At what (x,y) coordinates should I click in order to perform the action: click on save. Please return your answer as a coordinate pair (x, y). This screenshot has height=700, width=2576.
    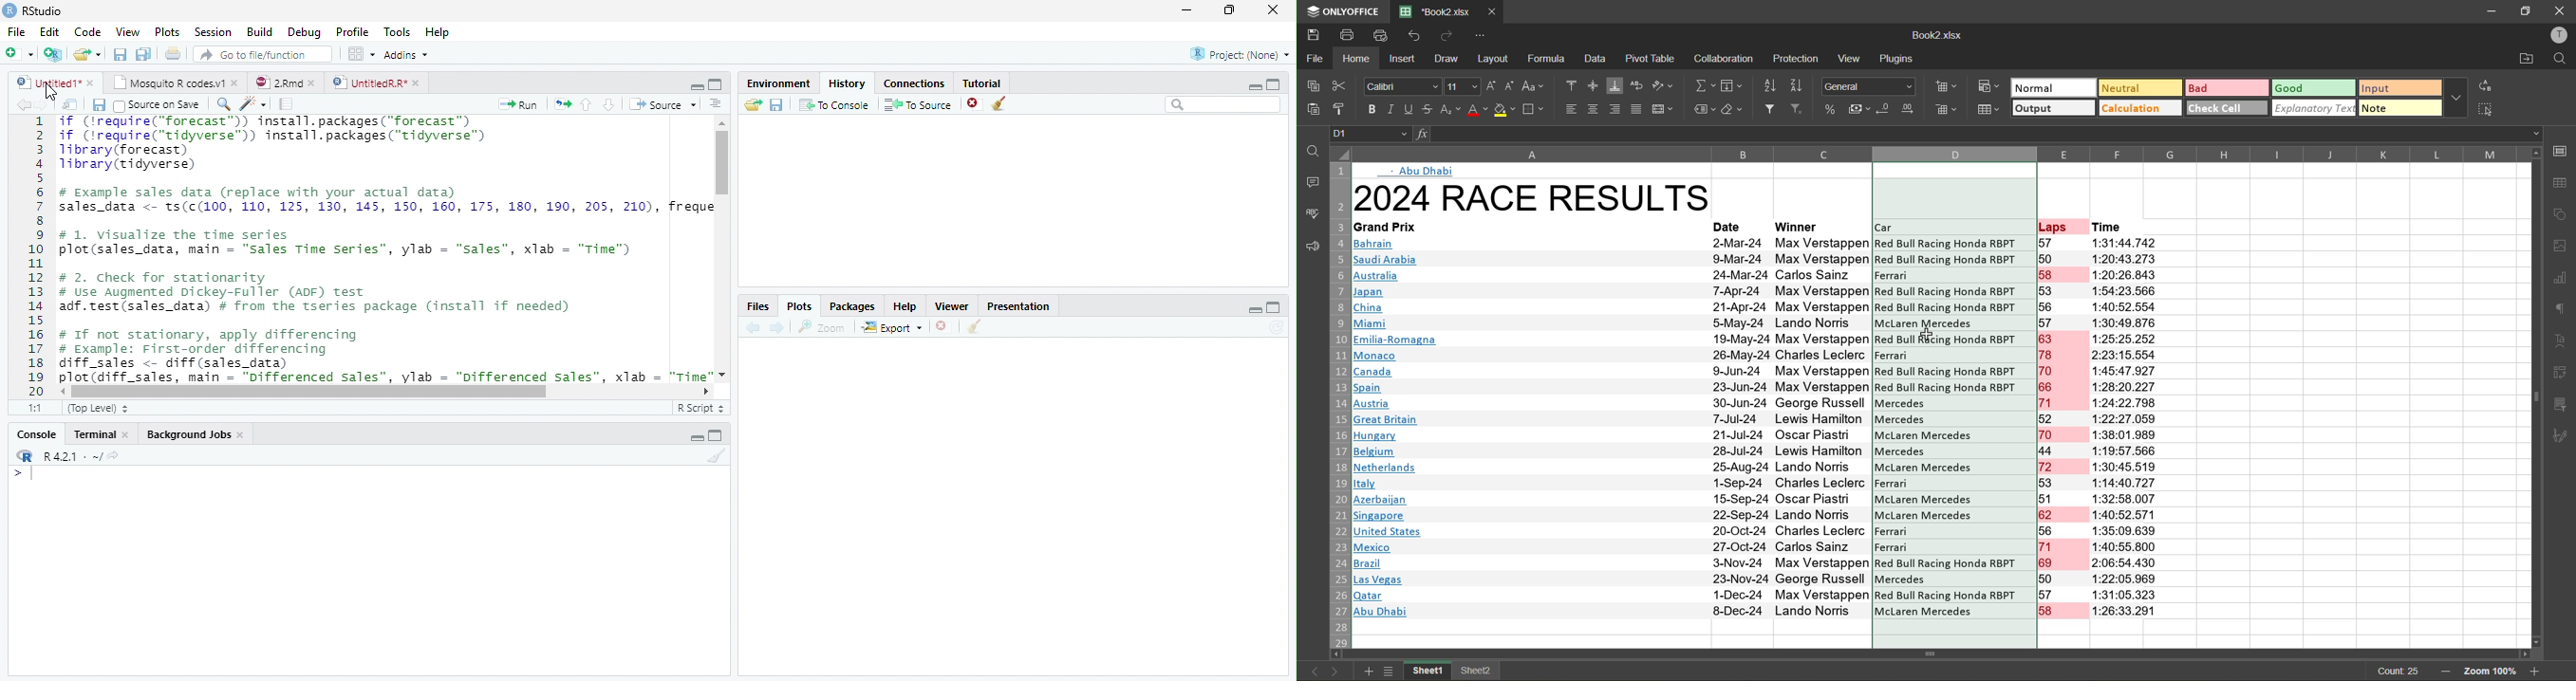
    Looking at the image, I should click on (1309, 33).